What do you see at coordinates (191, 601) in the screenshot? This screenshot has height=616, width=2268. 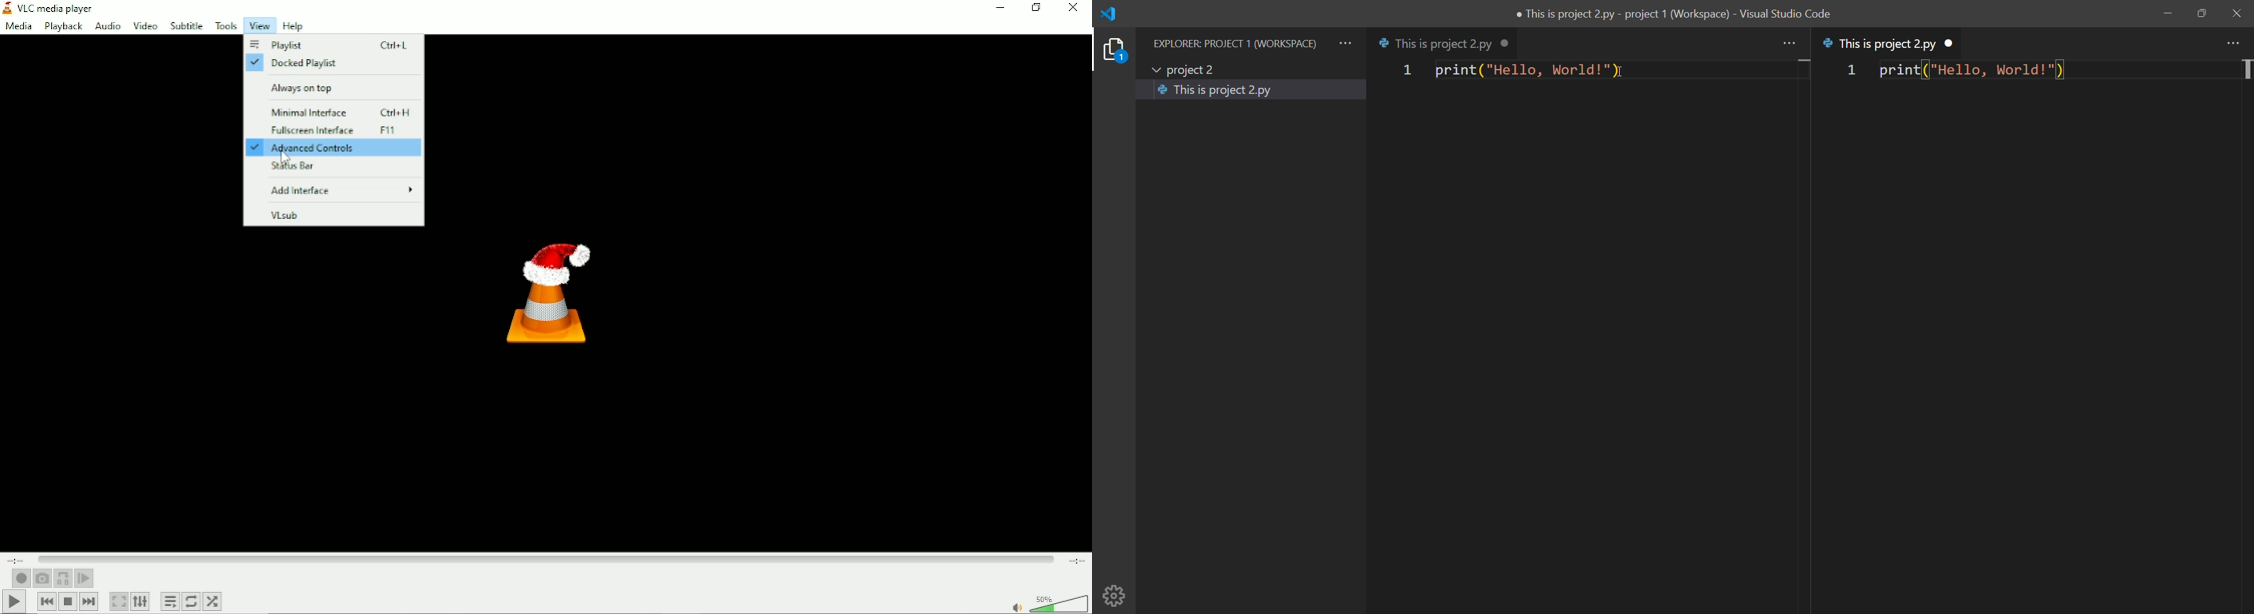 I see `Toggle between loop all, loop one and no loop` at bounding box center [191, 601].